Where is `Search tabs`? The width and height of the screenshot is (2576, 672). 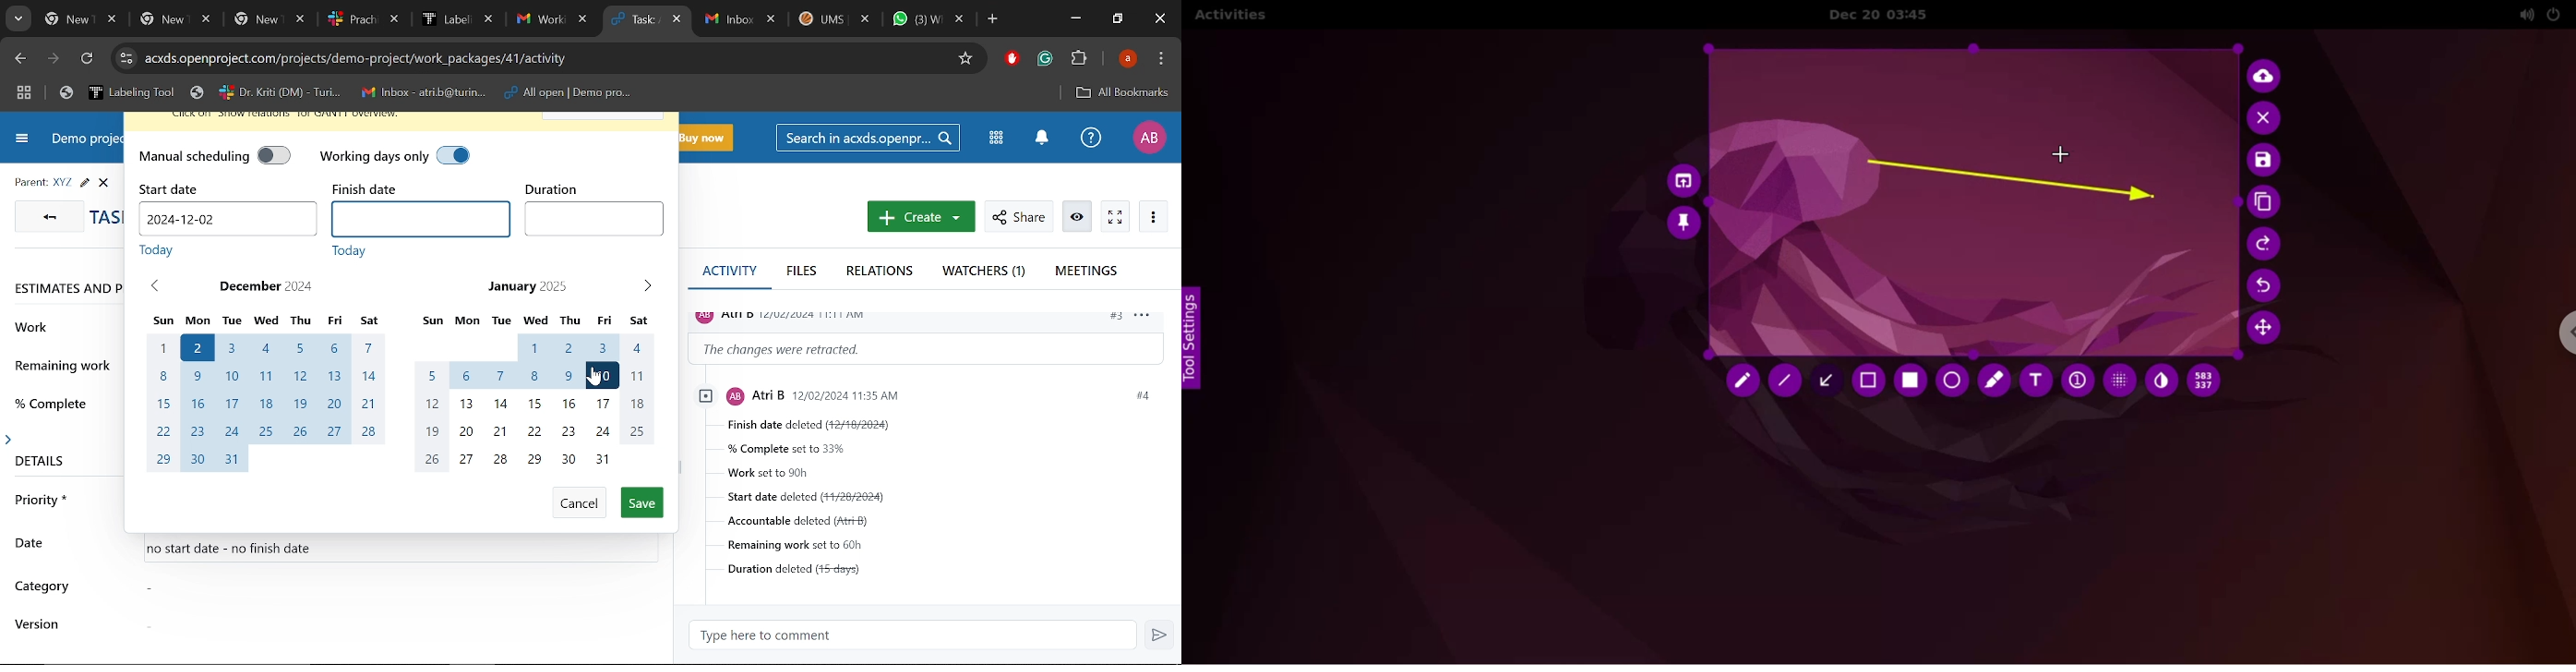
Search tabs is located at coordinates (17, 19).